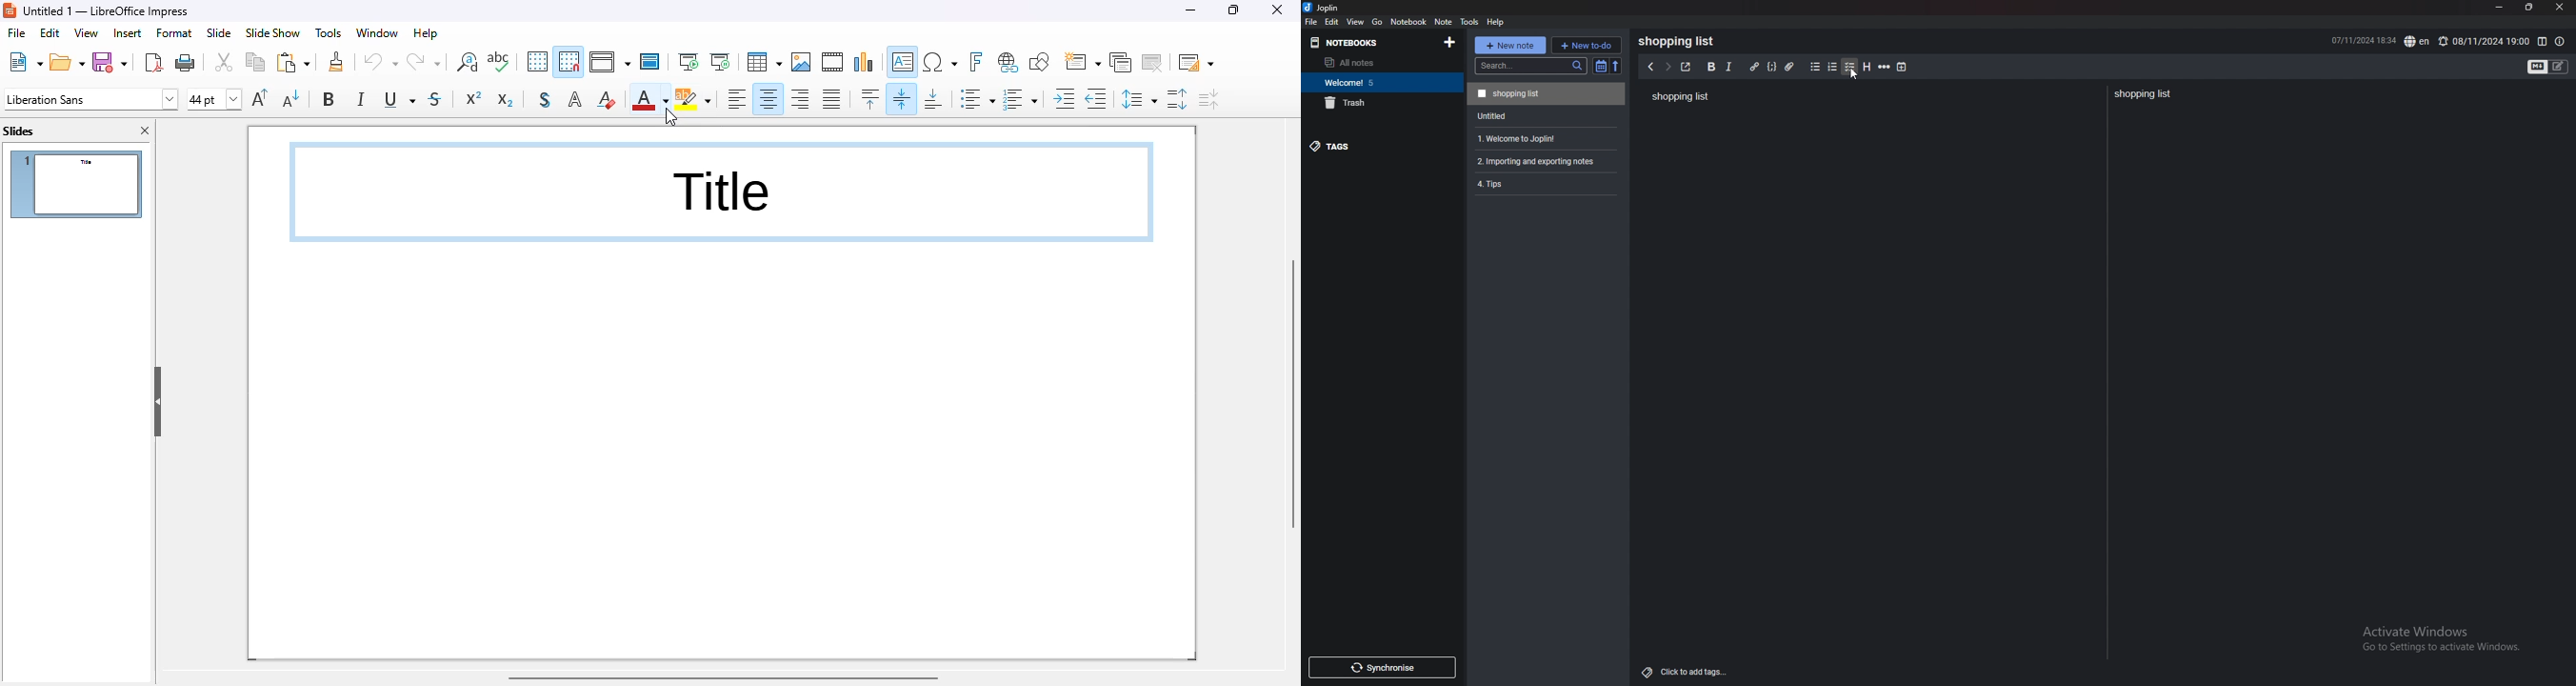  I want to click on insert hyperlink, so click(1008, 63).